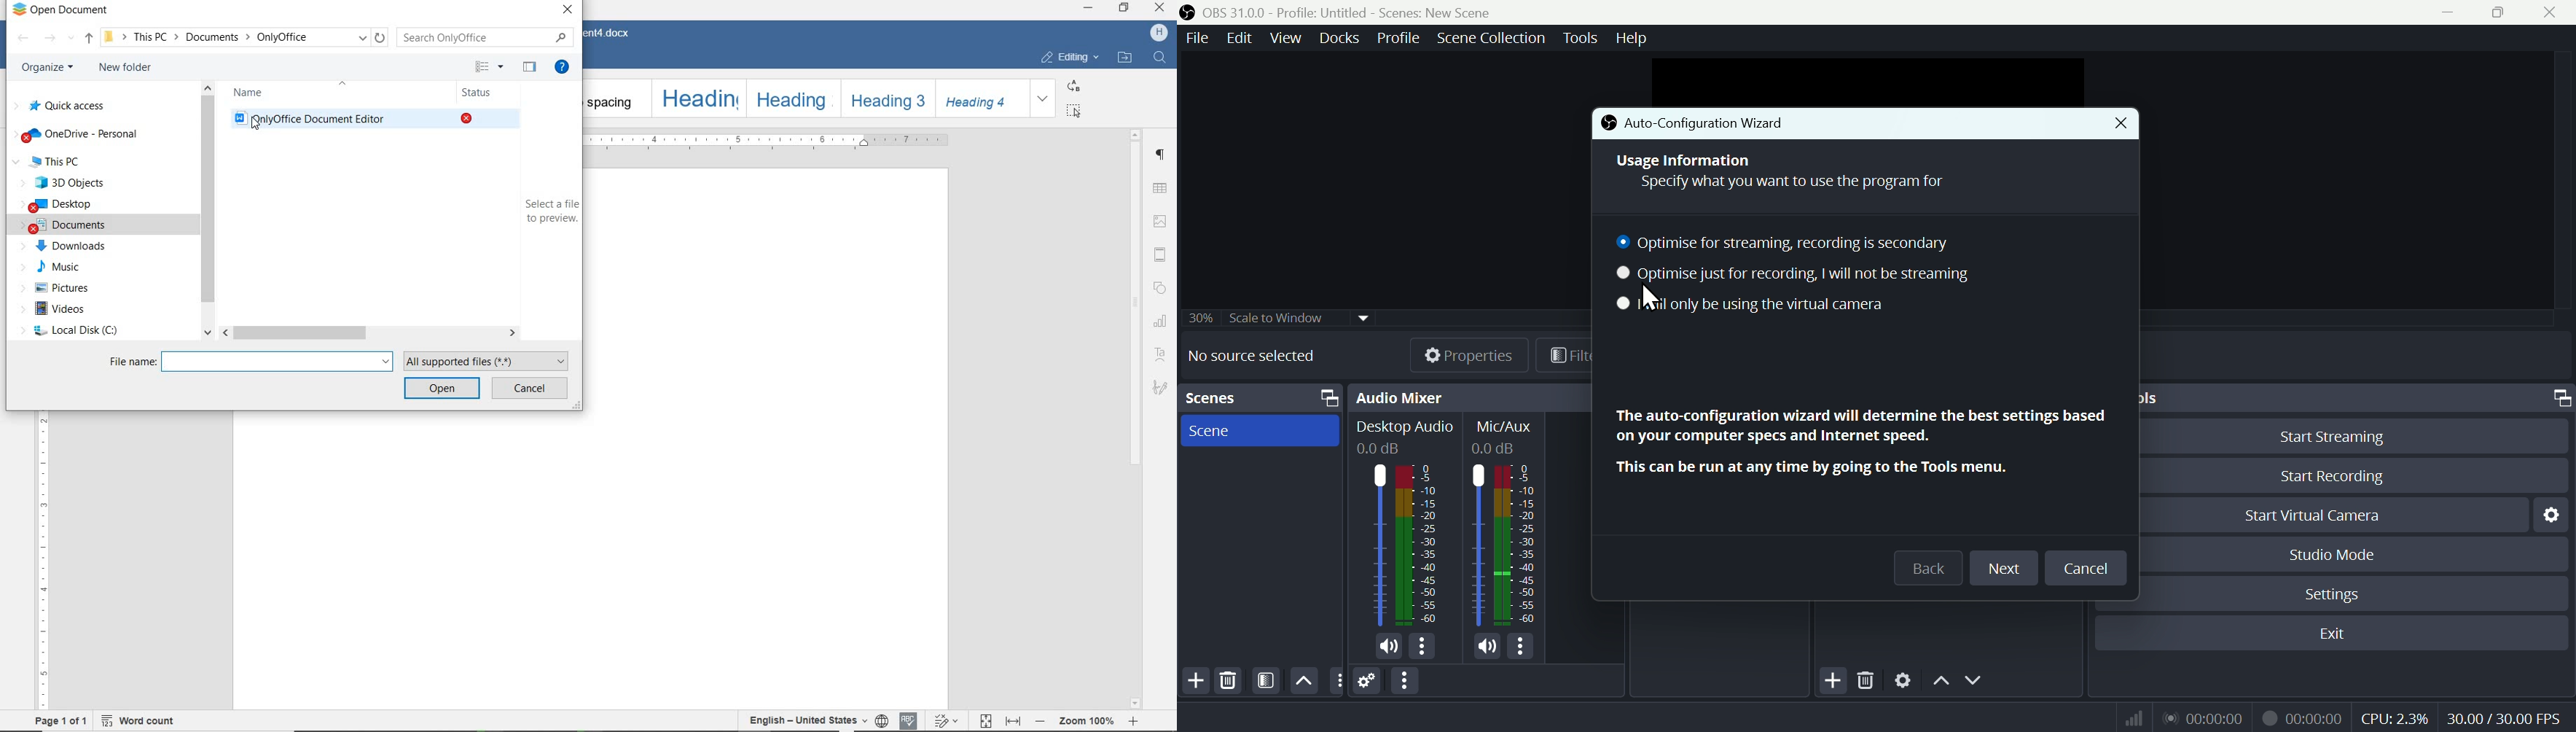 The height and width of the screenshot is (756, 2576). What do you see at coordinates (1241, 39) in the screenshot?
I see `Edit` at bounding box center [1241, 39].